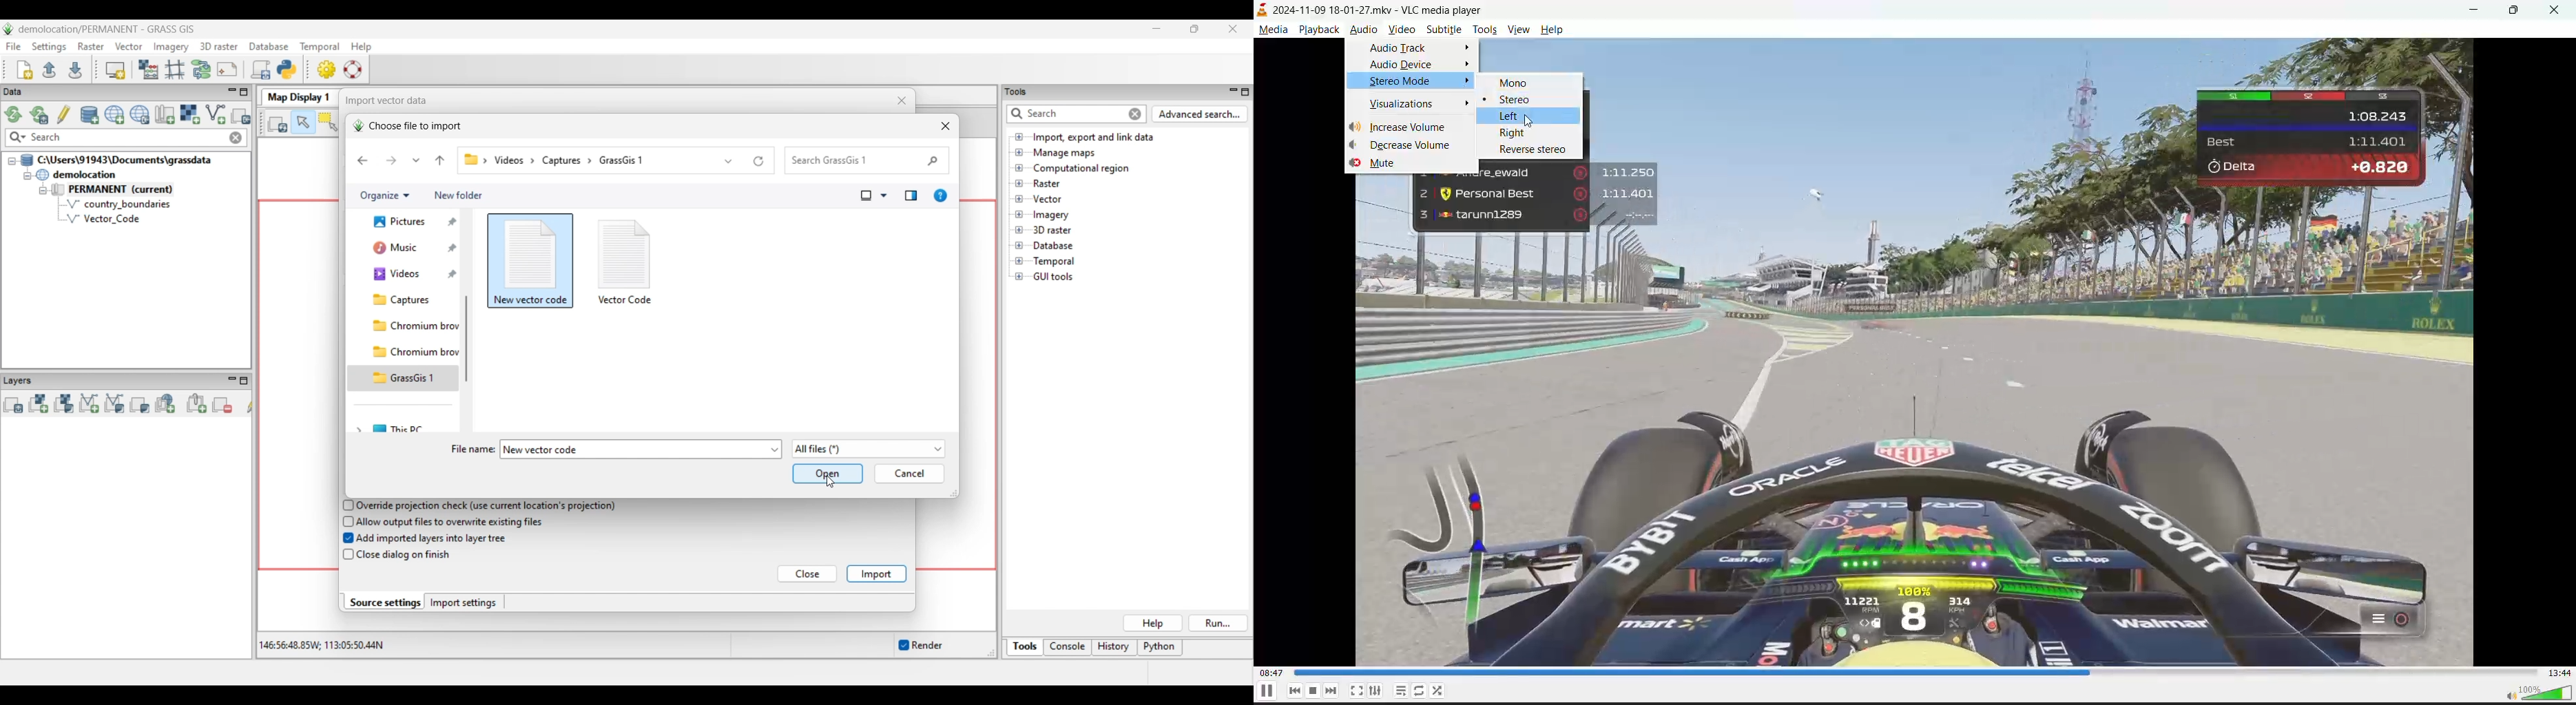 The image size is (2576, 728). I want to click on close, so click(2560, 9).